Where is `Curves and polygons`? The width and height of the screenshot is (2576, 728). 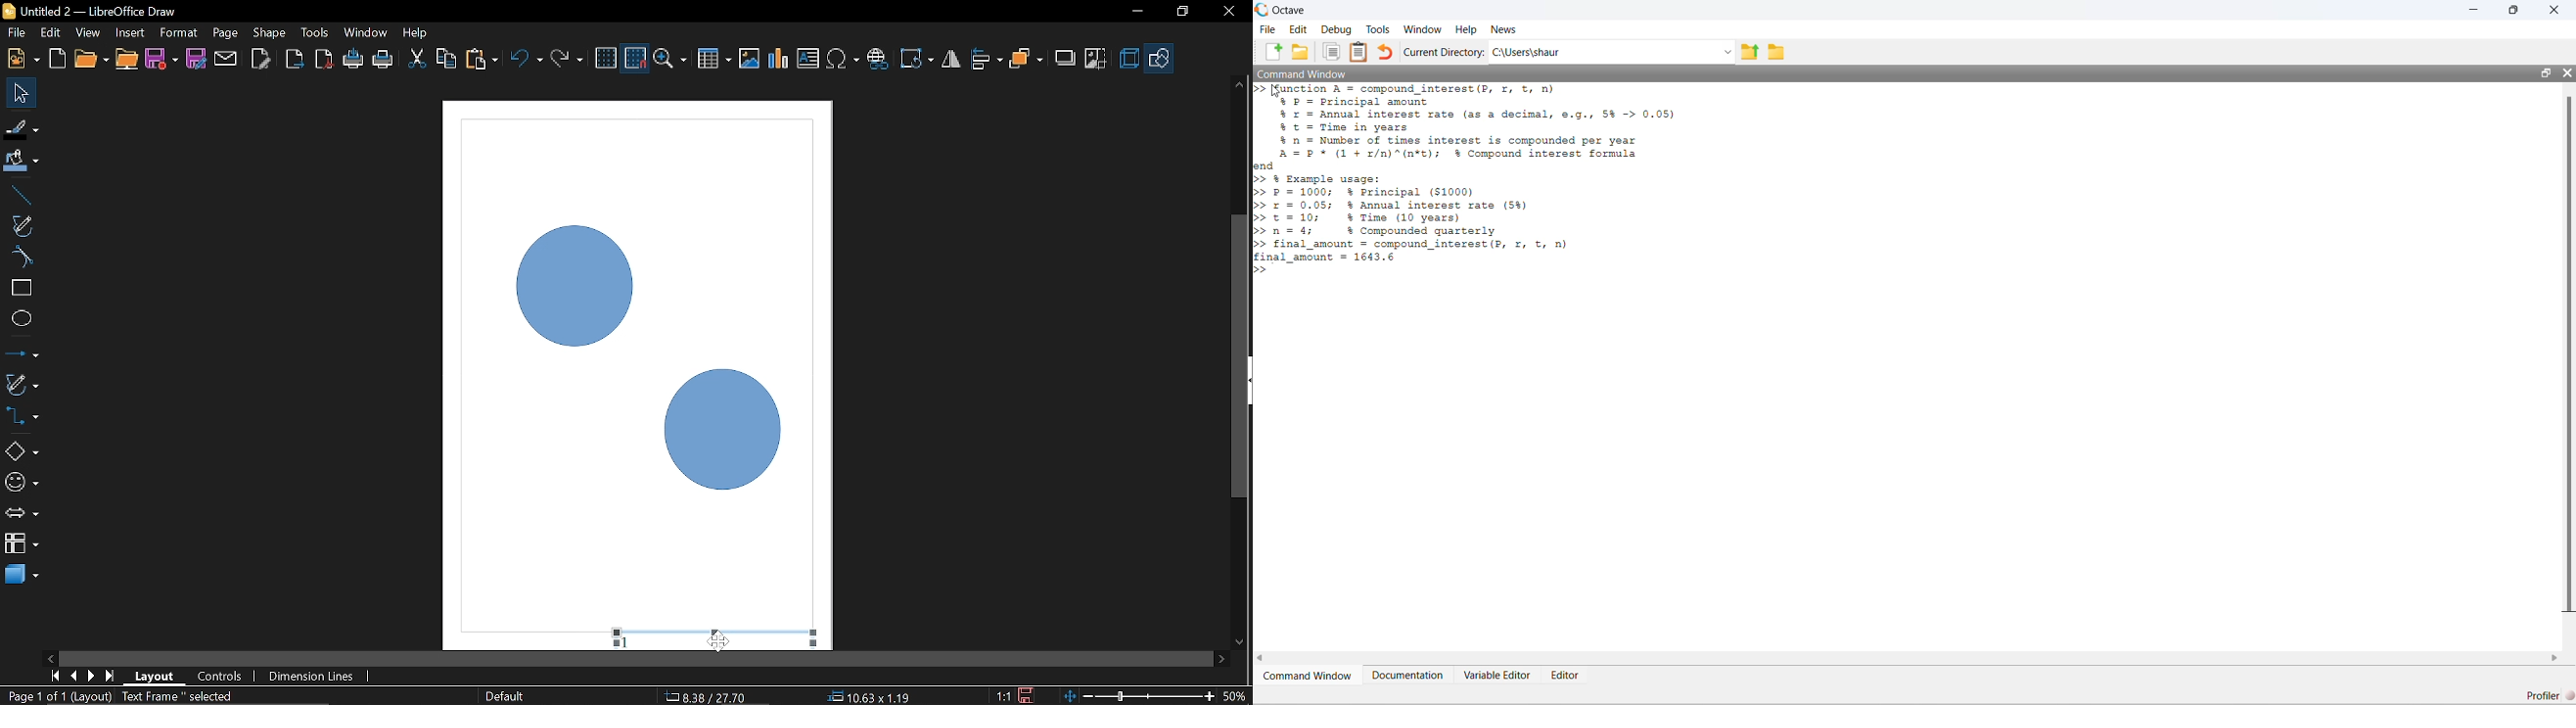 Curves and polygons is located at coordinates (21, 384).